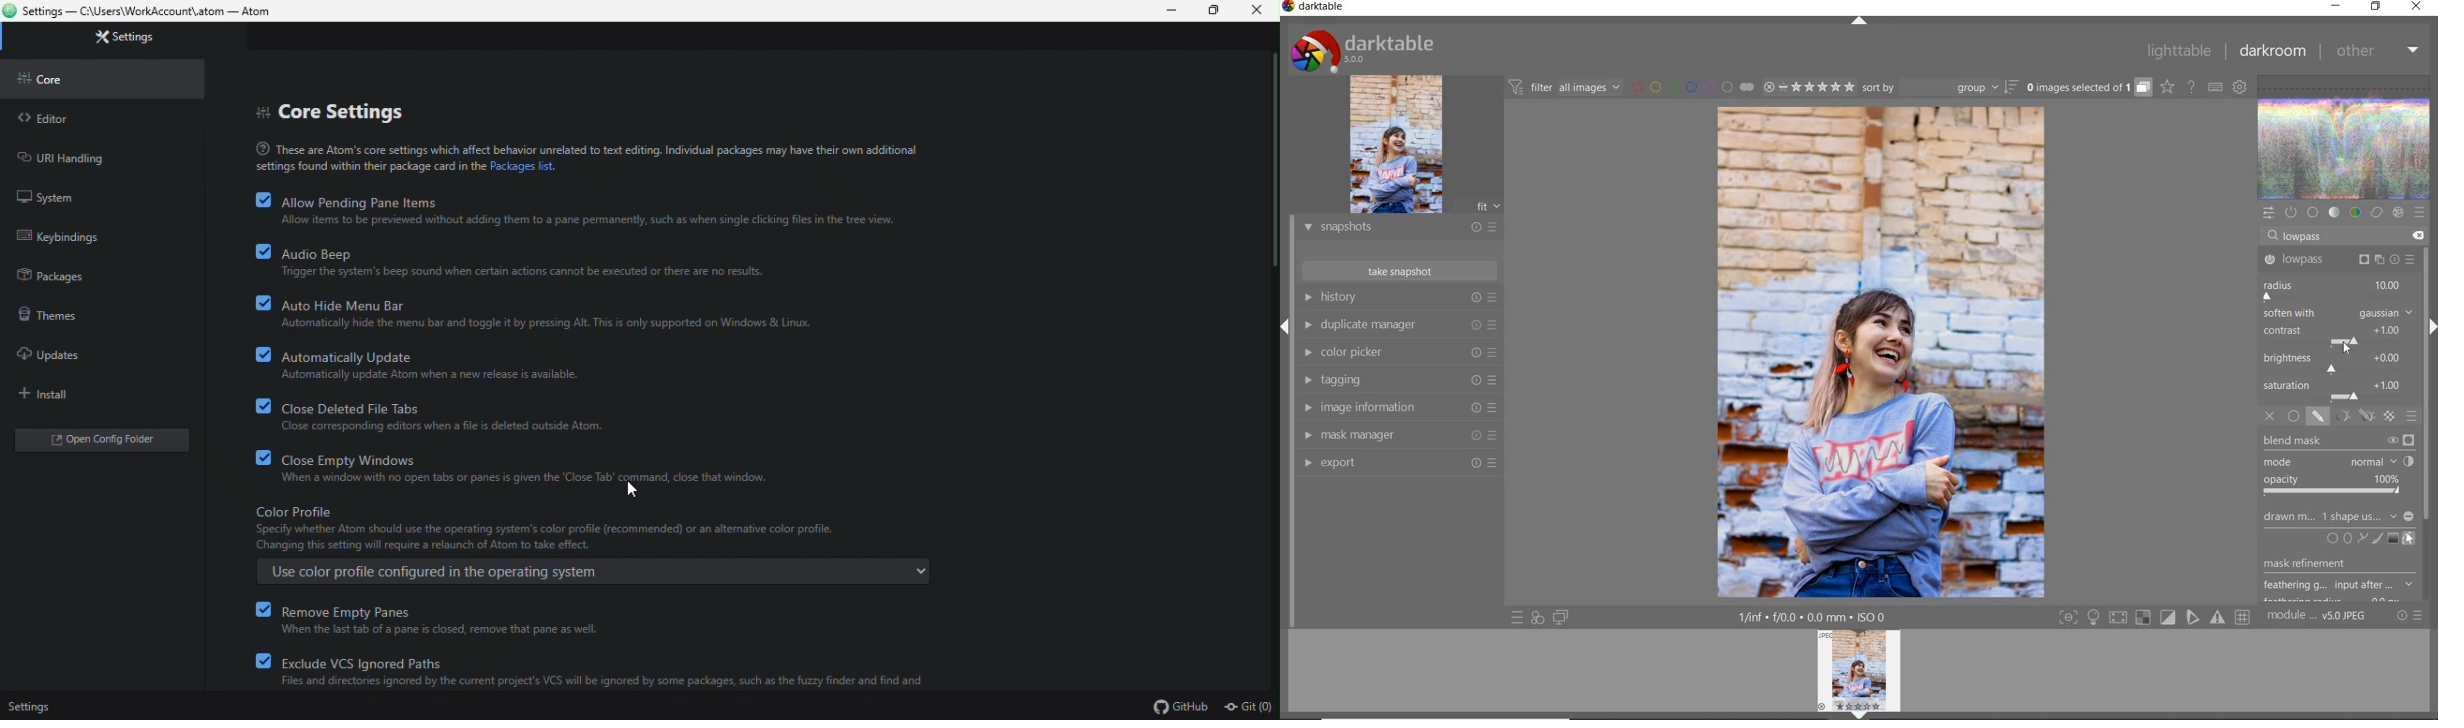  Describe the element at coordinates (2294, 417) in the screenshot. I see `uniformly` at that location.